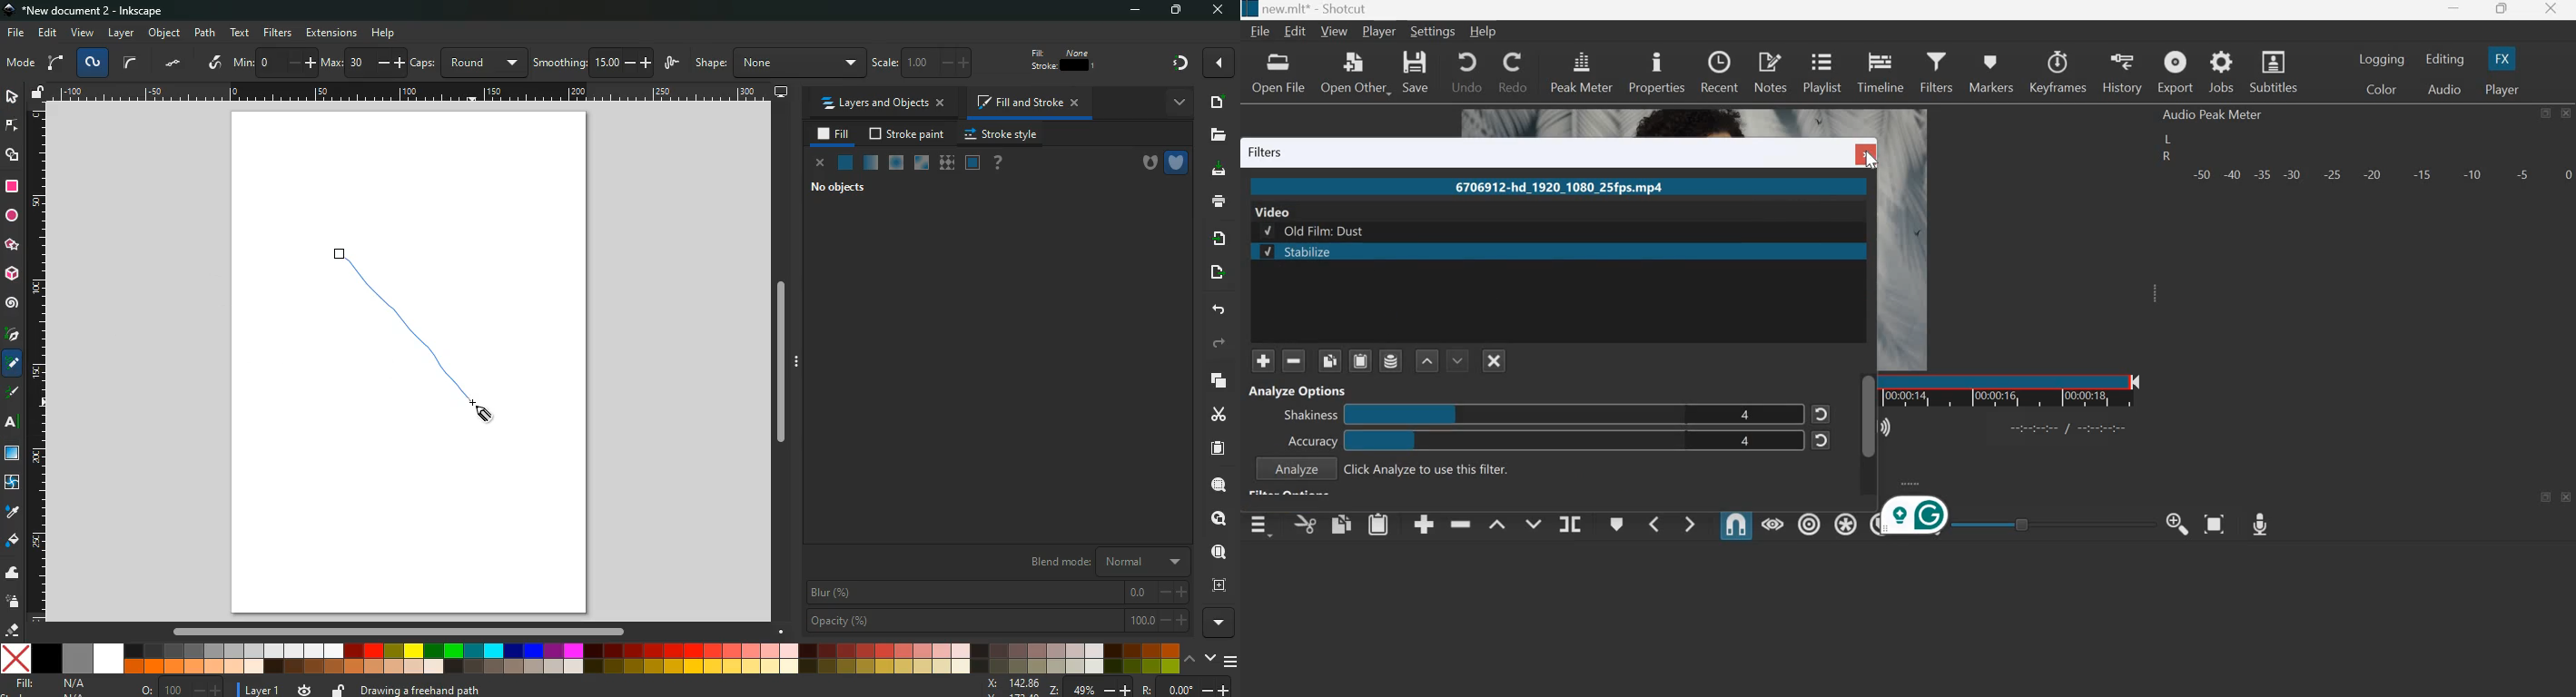 Image resolution: width=2576 pixels, height=700 pixels. Describe the element at coordinates (1939, 71) in the screenshot. I see `Filters` at that location.